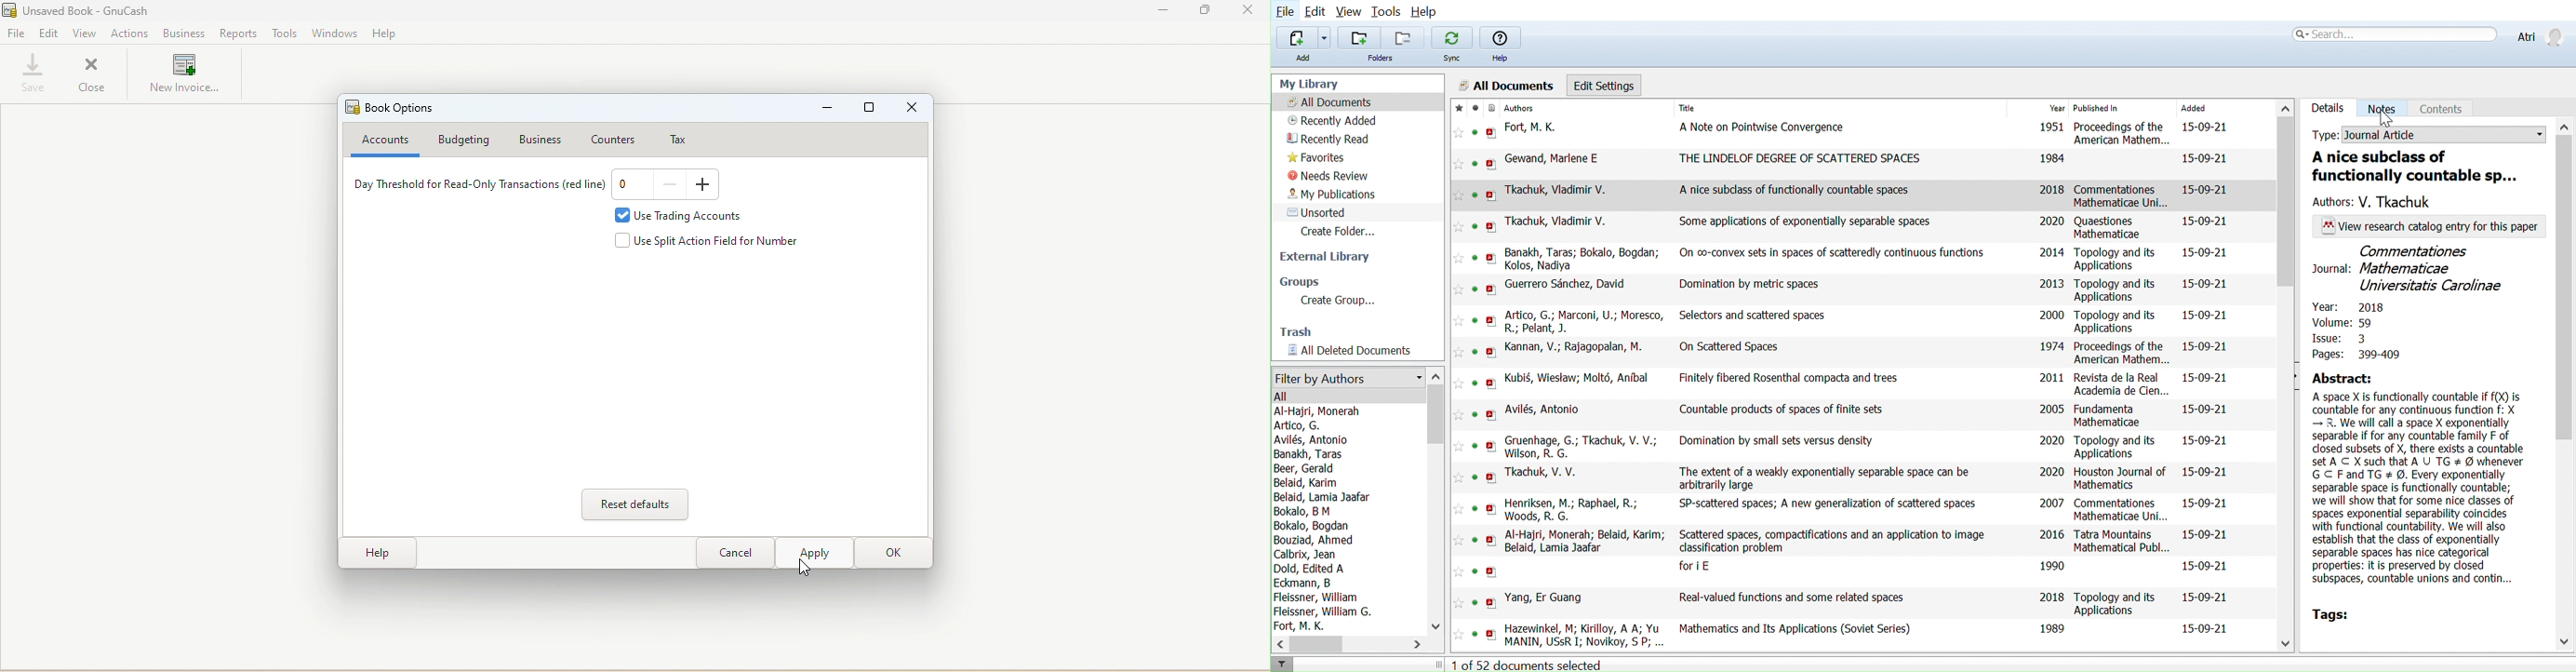 This screenshot has width=2576, height=672. What do you see at coordinates (2122, 509) in the screenshot?
I see `Commentationes Mathematicae Uni...` at bounding box center [2122, 509].